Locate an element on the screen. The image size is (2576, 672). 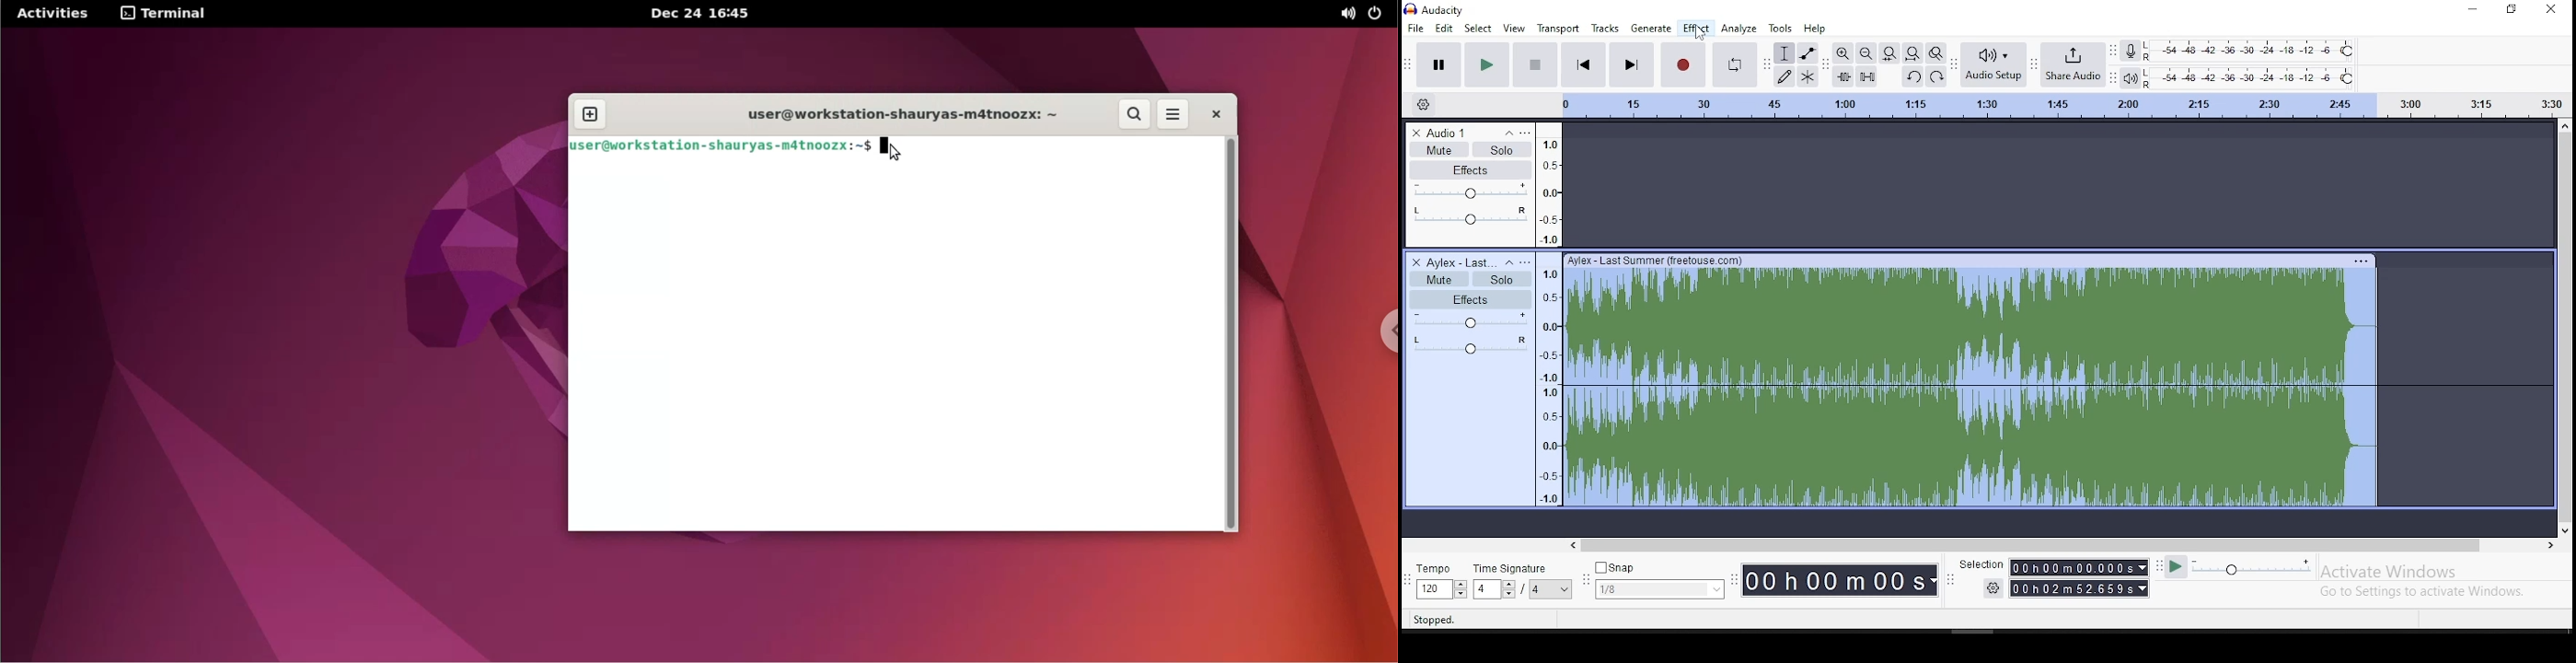
hare audio is located at coordinates (2074, 65).